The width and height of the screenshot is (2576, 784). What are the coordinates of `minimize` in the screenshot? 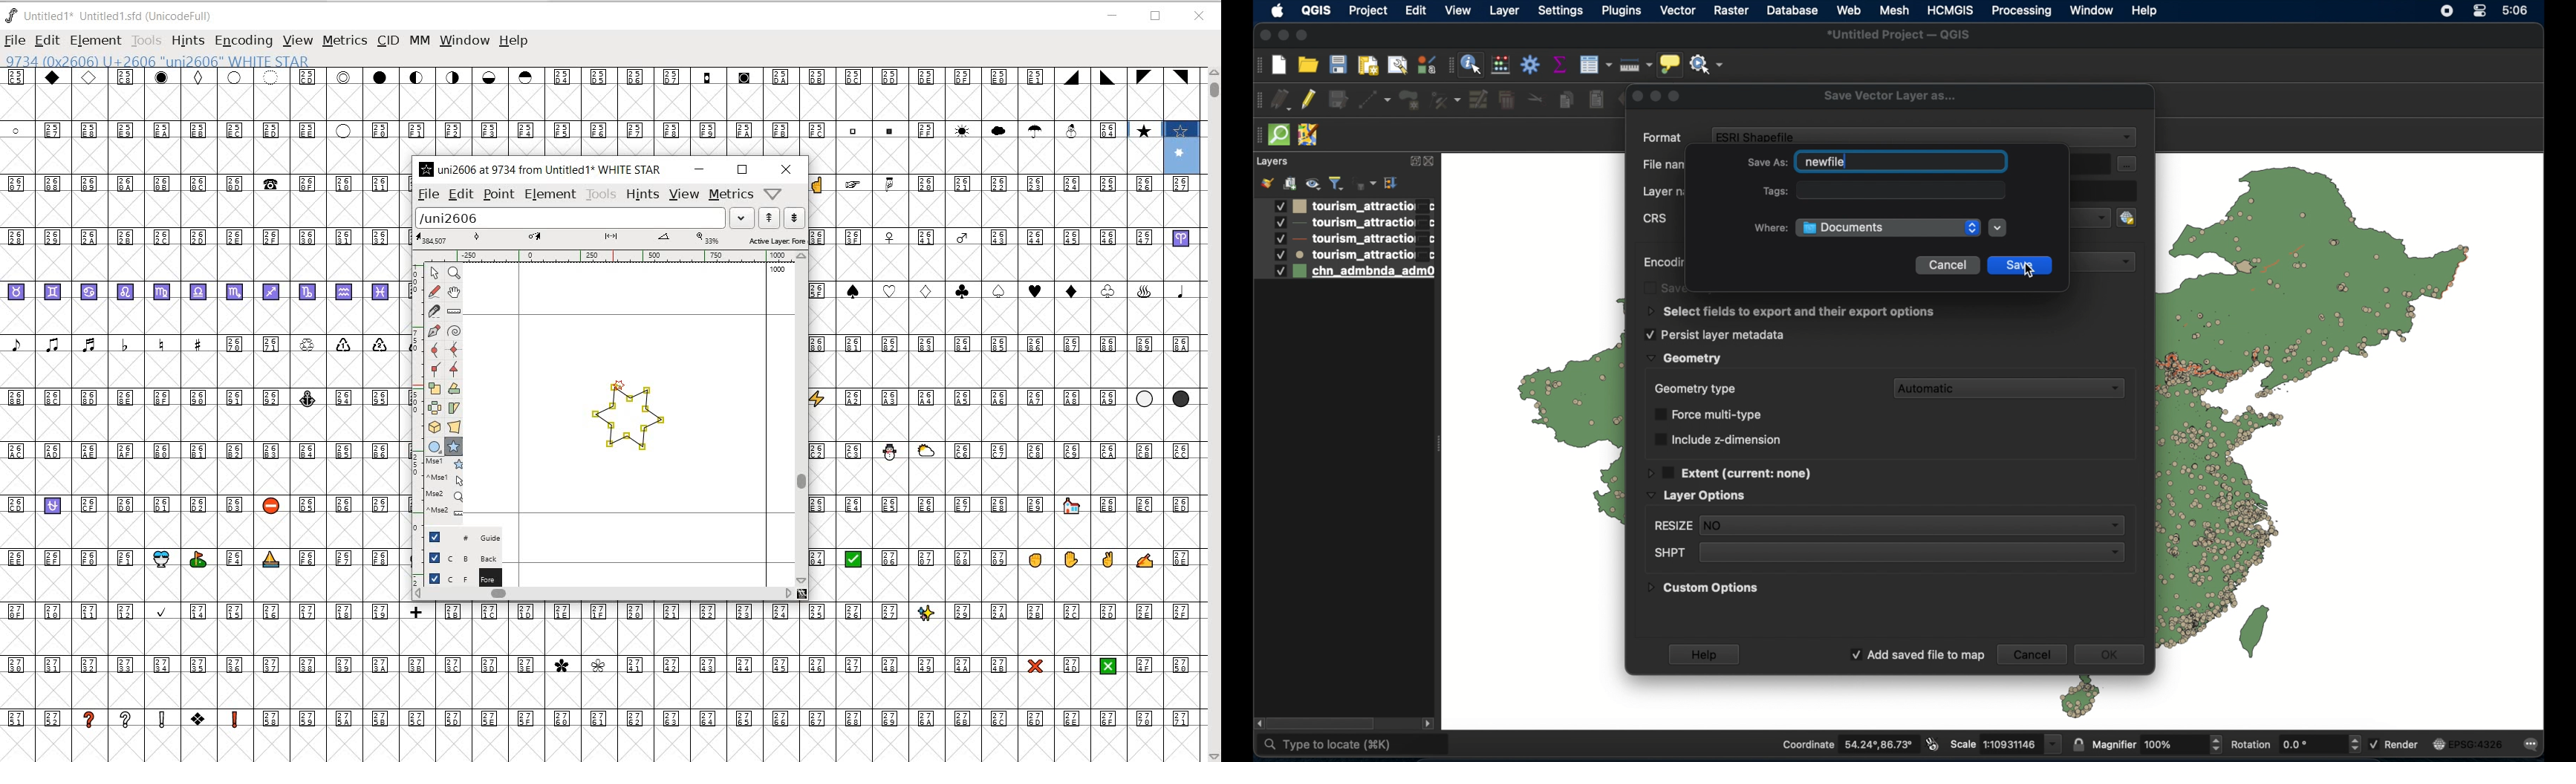 It's located at (1284, 36).